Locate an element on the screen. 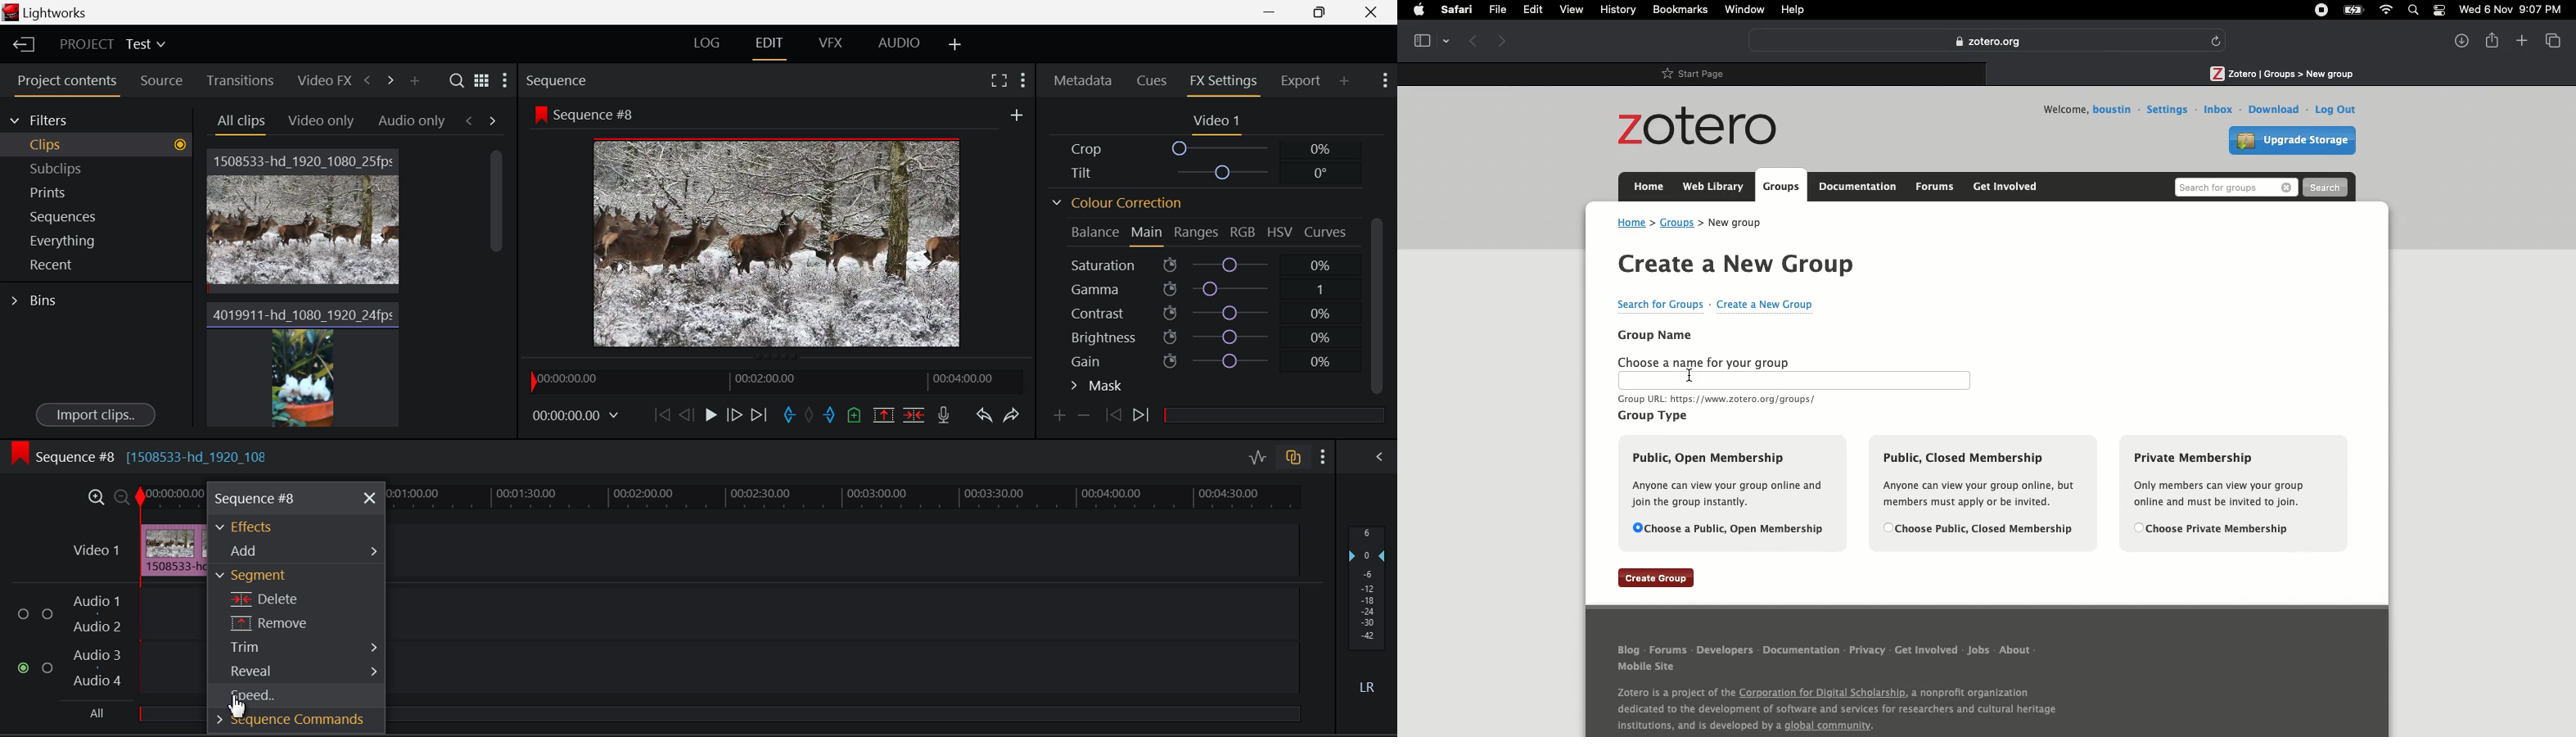 Image resolution: width=2576 pixels, height=756 pixels. Full Screen is located at coordinates (999, 82).